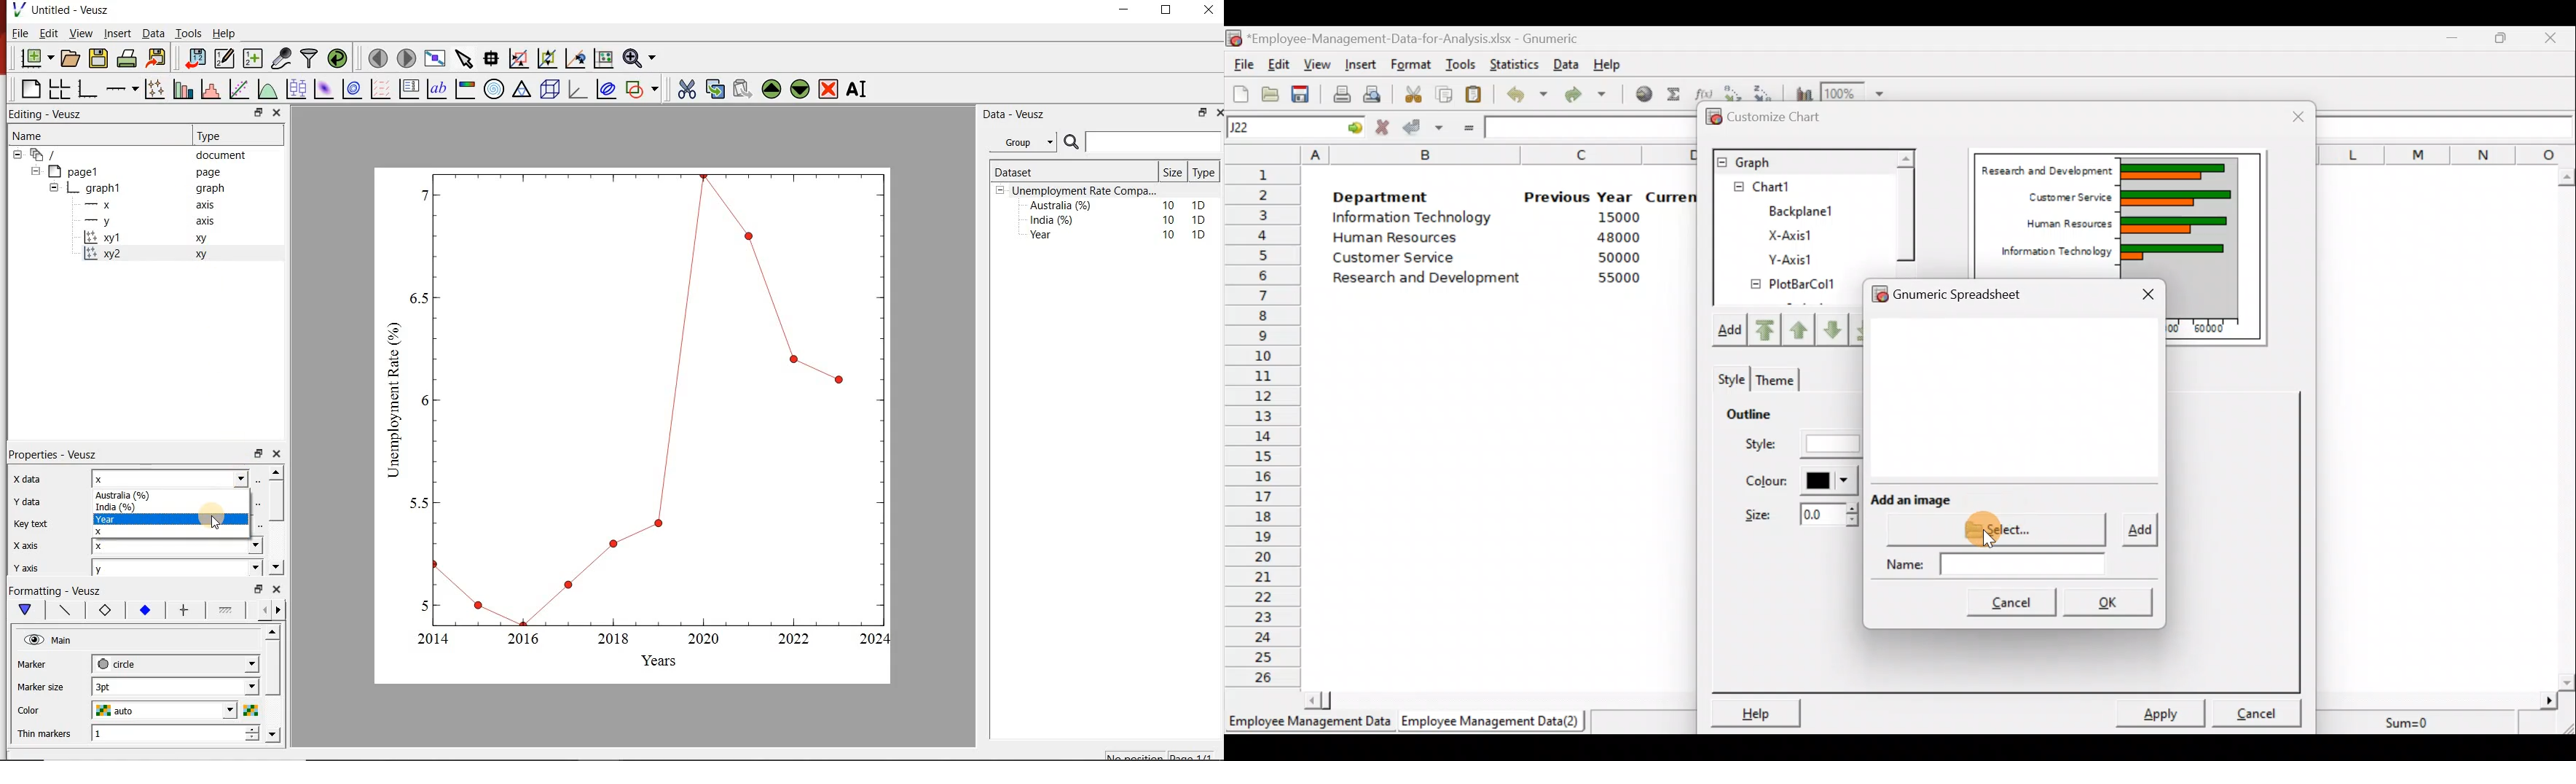 The height and width of the screenshot is (784, 2576). Describe the element at coordinates (1785, 187) in the screenshot. I see `Chart1` at that location.